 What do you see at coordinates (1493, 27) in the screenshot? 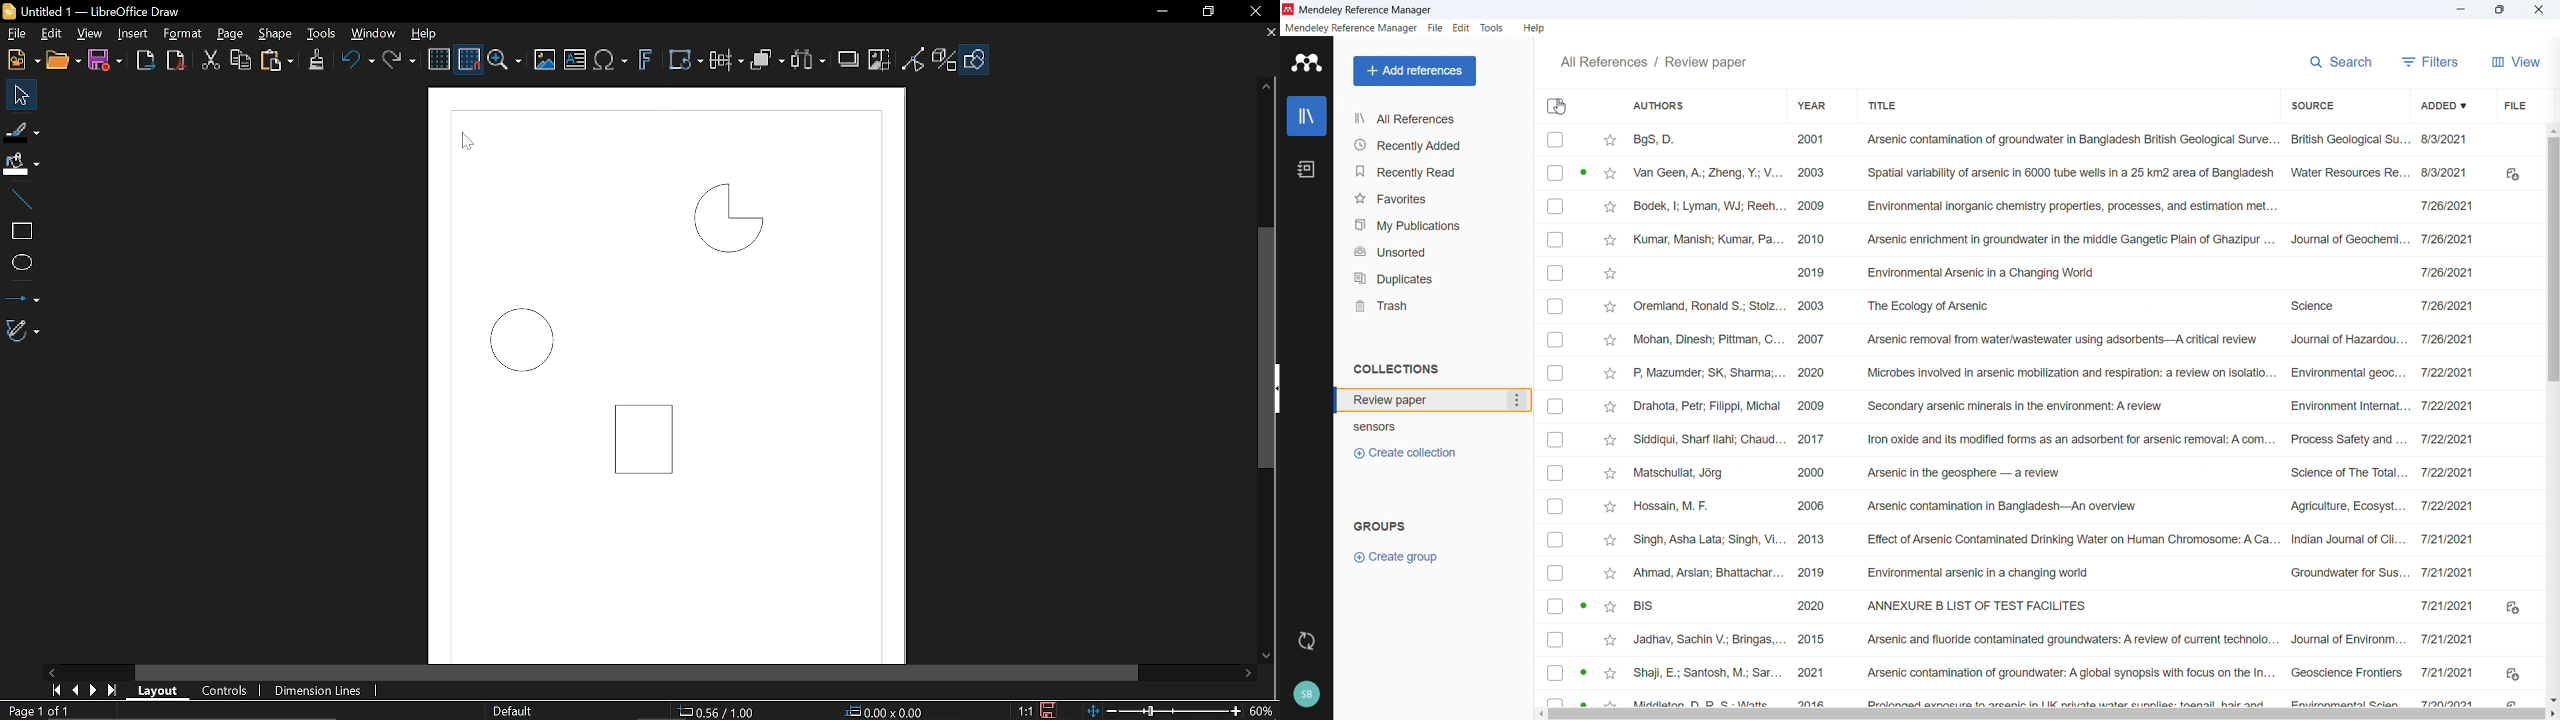
I see `tools` at bounding box center [1493, 27].